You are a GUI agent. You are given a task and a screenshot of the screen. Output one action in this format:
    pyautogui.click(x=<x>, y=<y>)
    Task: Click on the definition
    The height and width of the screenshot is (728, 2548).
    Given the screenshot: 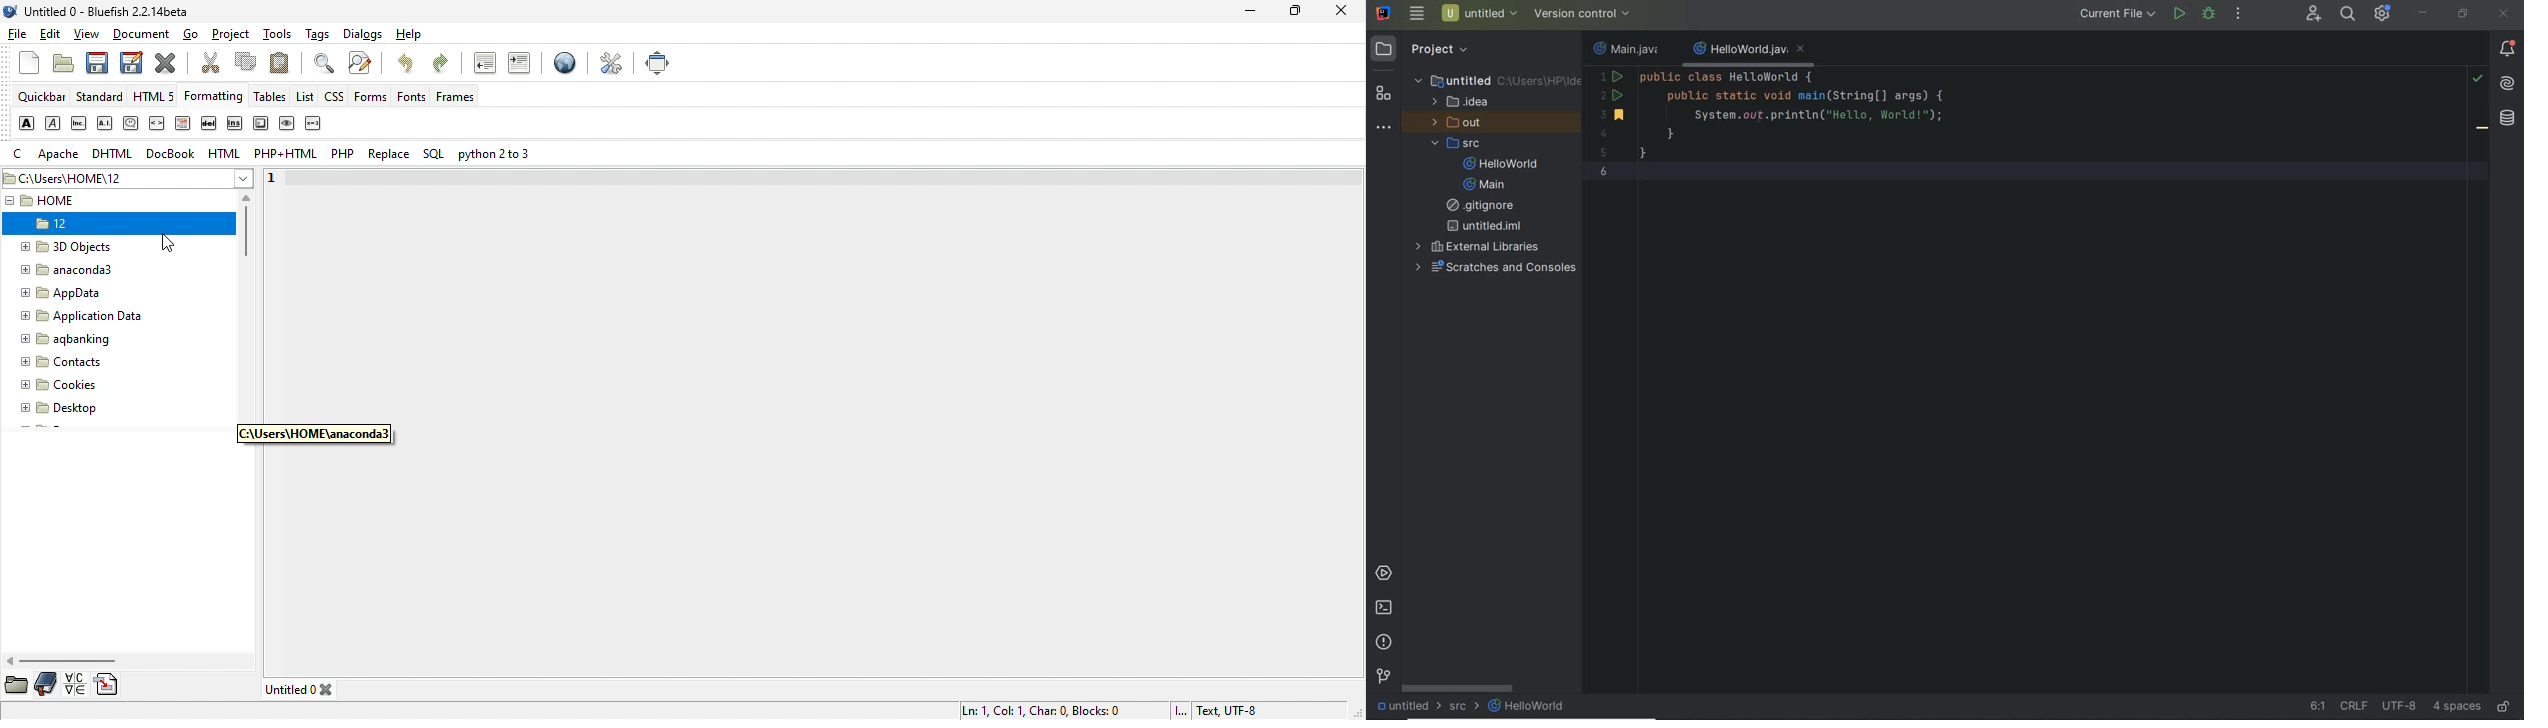 What is the action you would take?
    pyautogui.click(x=182, y=125)
    